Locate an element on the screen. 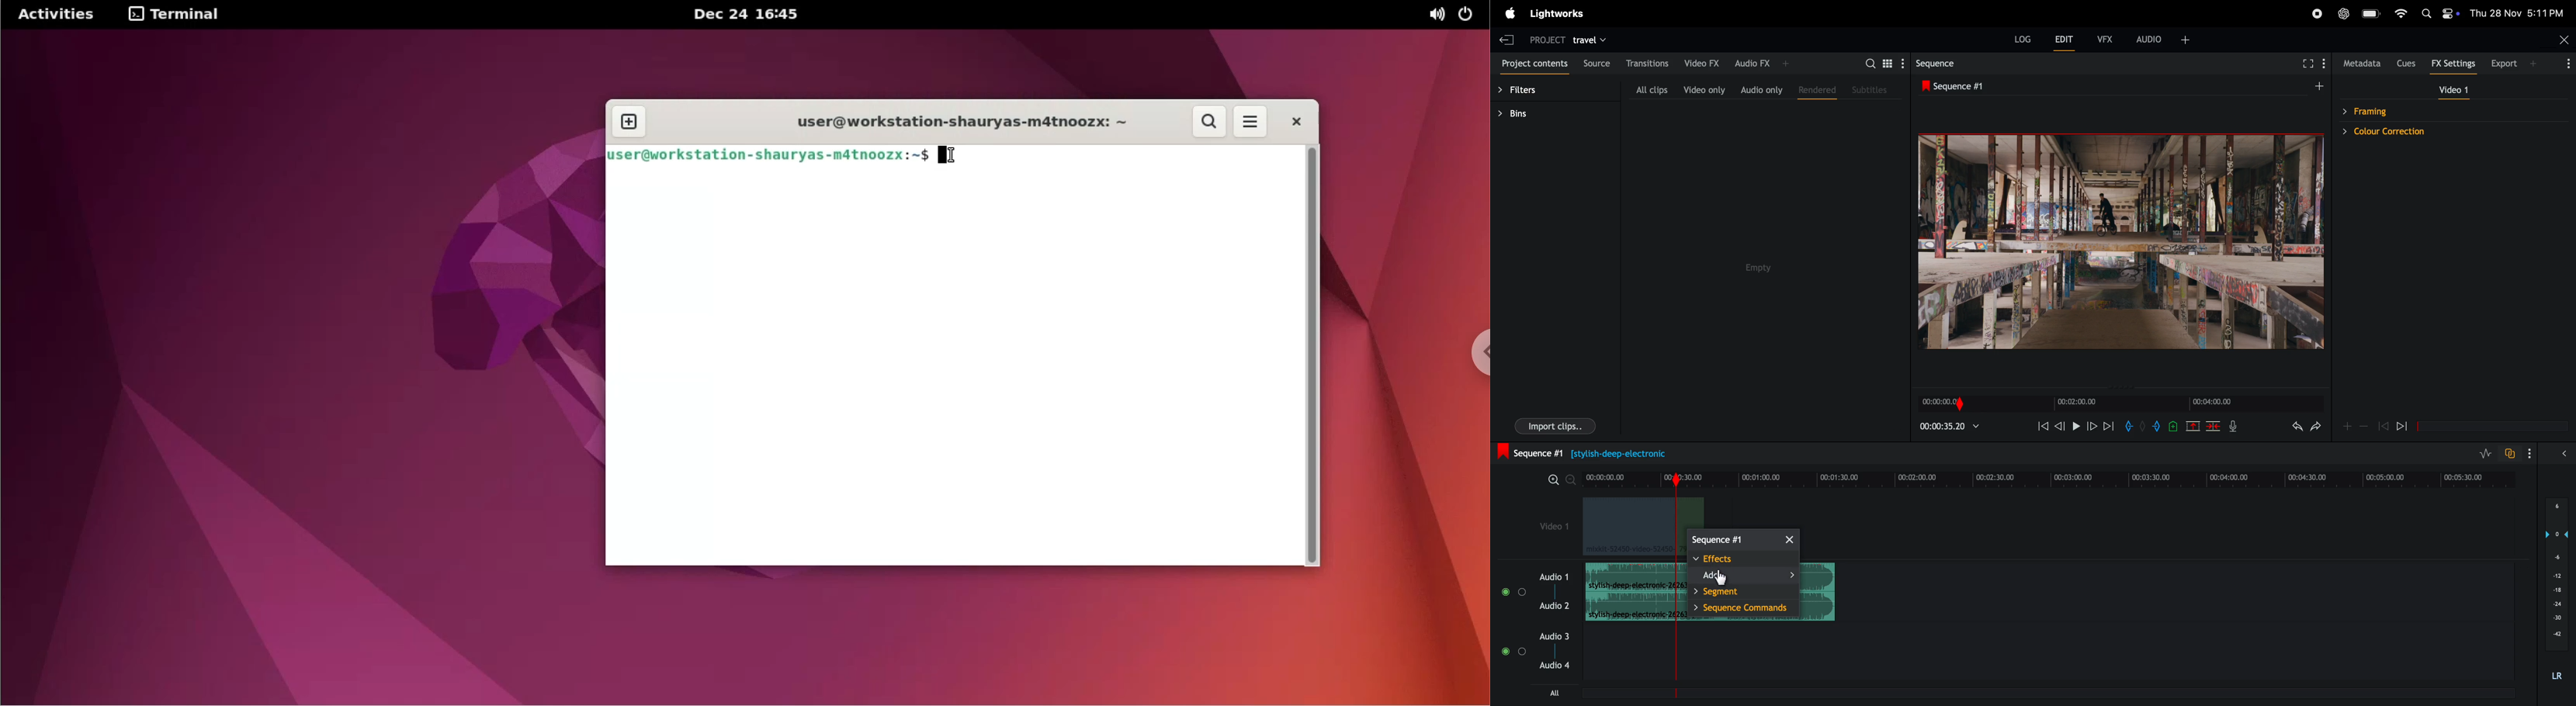 This screenshot has width=2576, height=728. add is located at coordinates (2346, 426).